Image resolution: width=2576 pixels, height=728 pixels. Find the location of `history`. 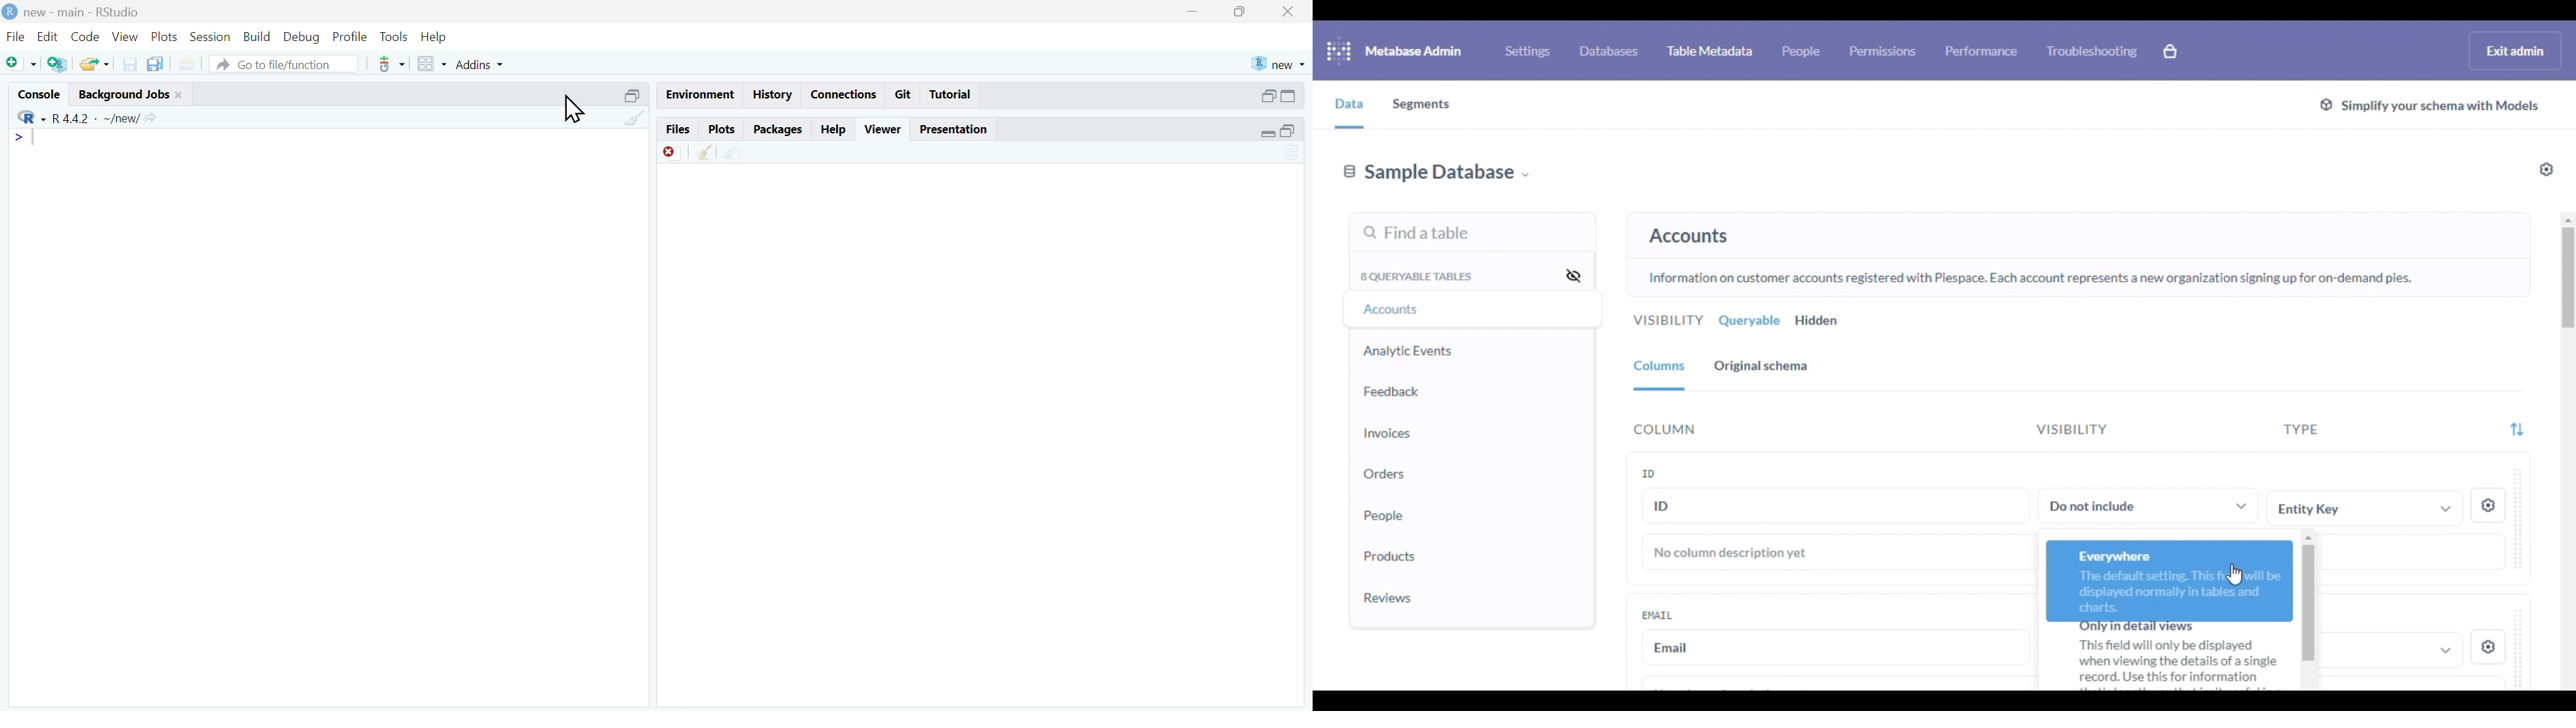

history is located at coordinates (770, 96).